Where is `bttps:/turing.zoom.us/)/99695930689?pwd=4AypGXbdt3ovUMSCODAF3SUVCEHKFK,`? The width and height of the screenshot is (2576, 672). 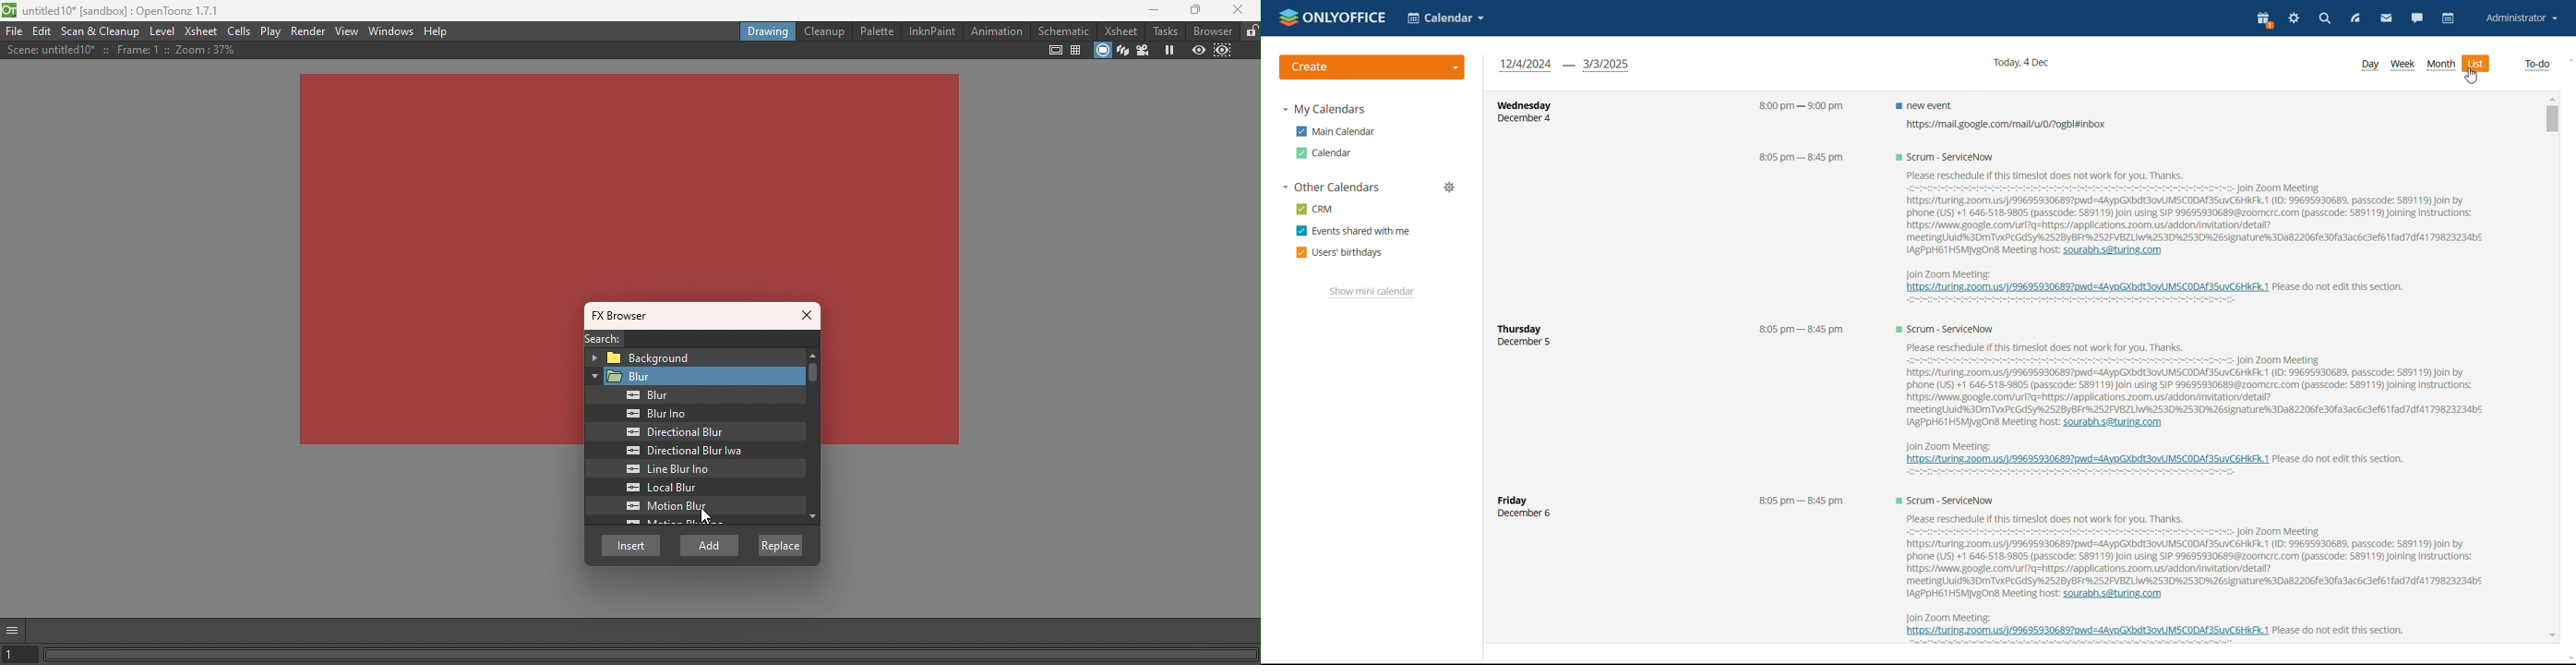 bttps:/turing.zoom.us/)/99695930689?pwd=4AypGXbdt3ovUMSCODAF3SUVCEHKFK, is located at coordinates (2084, 460).